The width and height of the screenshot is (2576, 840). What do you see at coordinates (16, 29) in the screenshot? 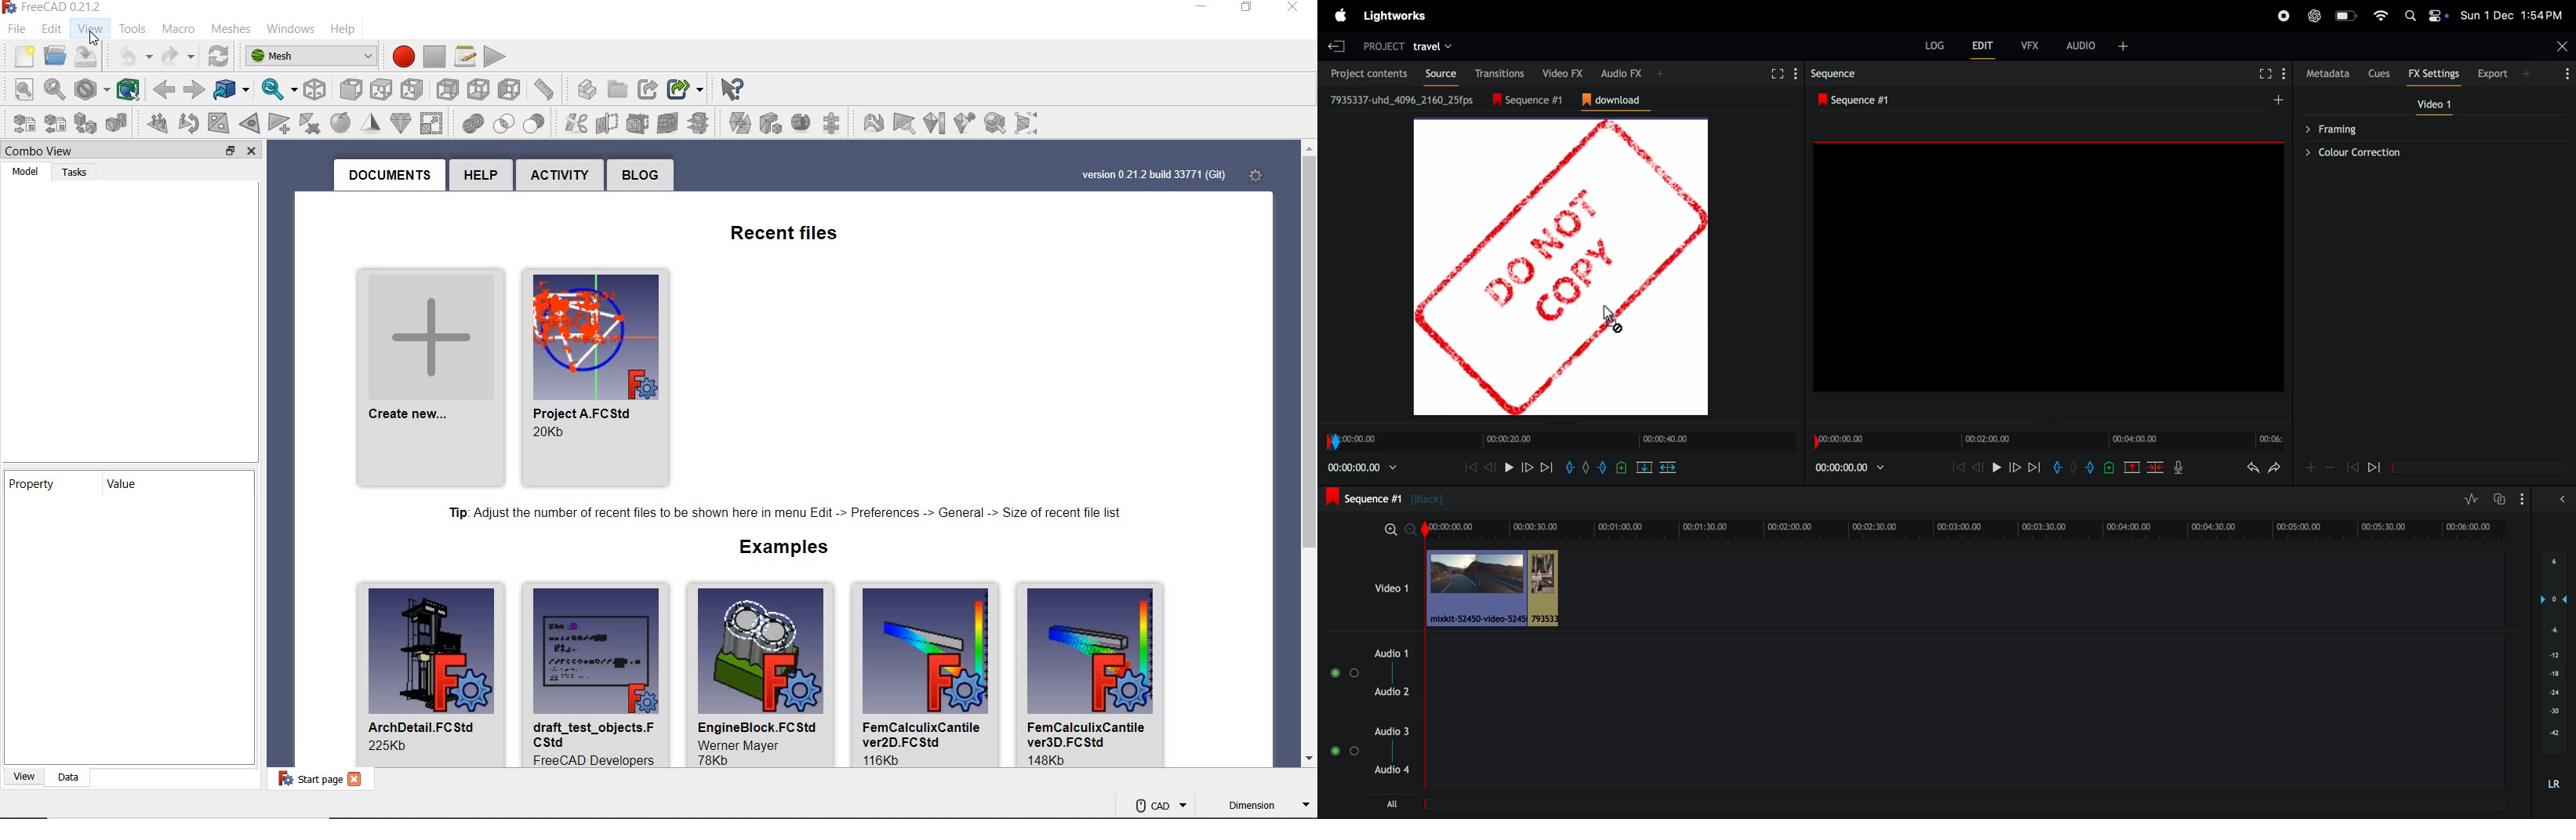
I see `file` at bounding box center [16, 29].